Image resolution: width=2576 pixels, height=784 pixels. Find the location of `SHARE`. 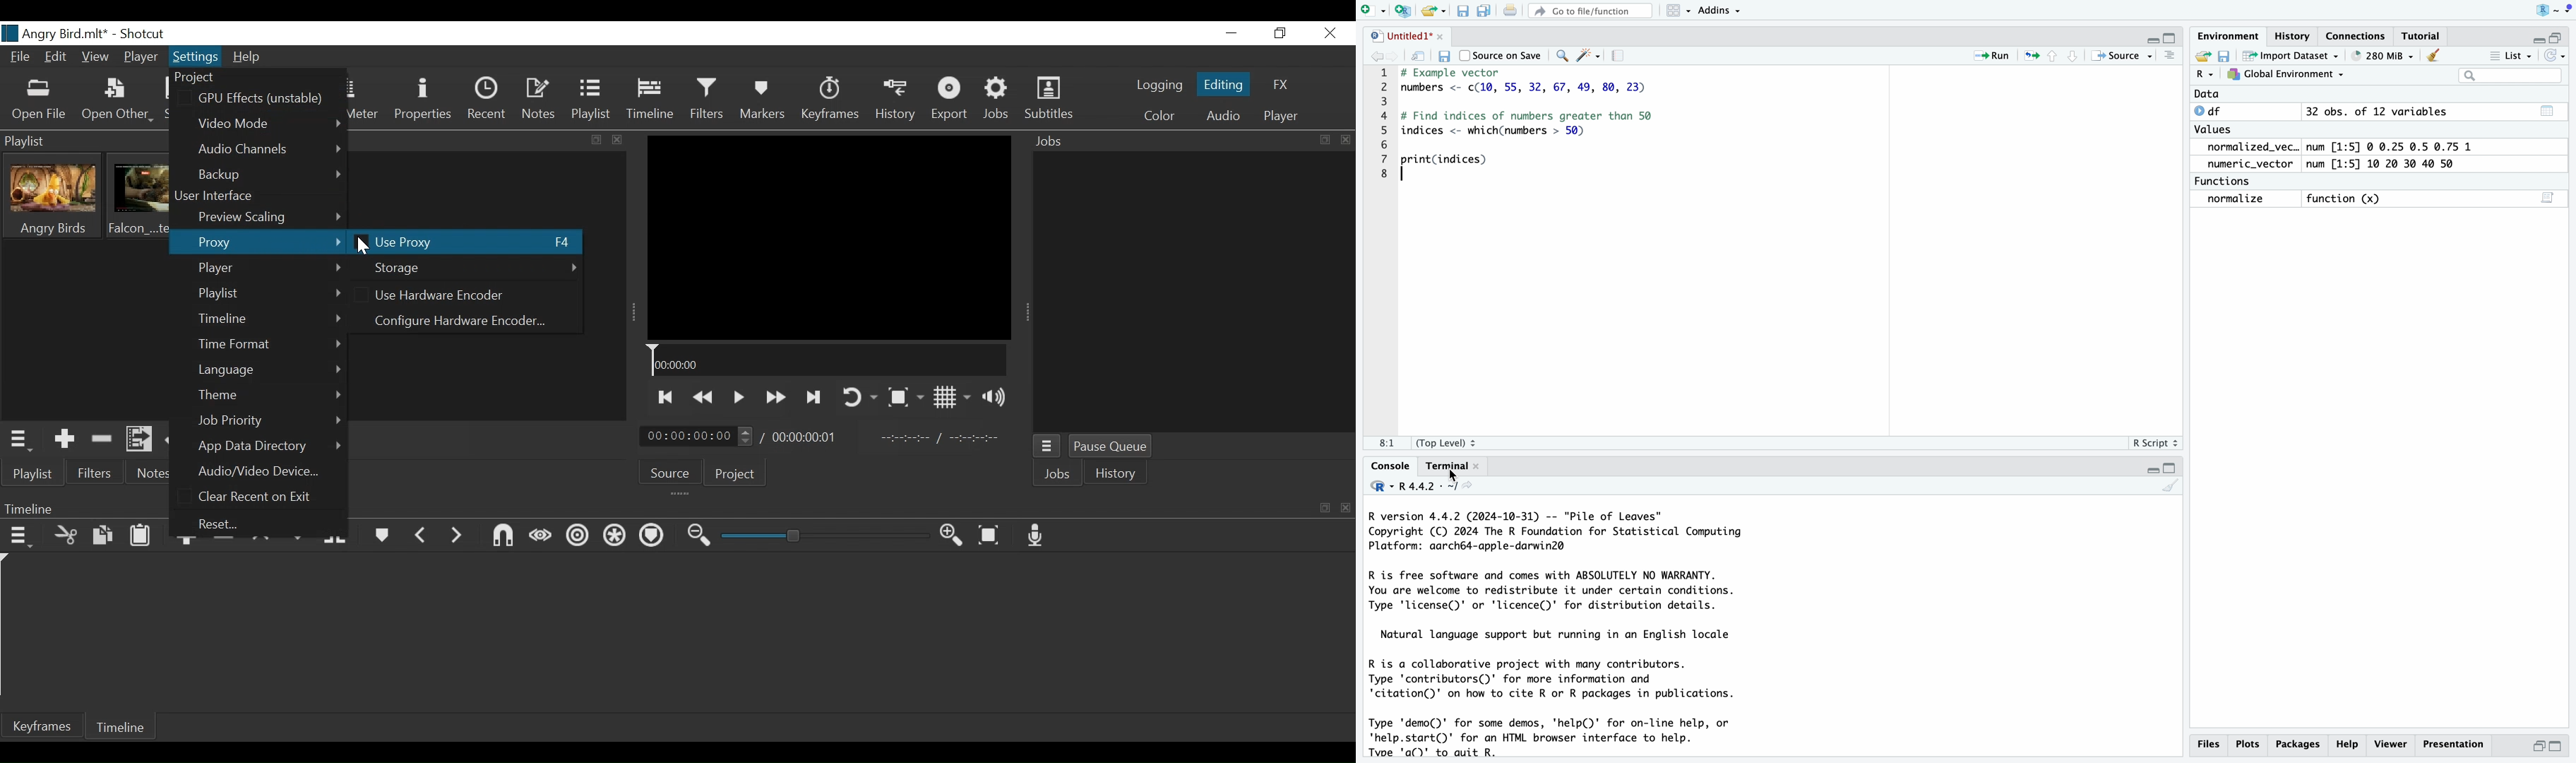

SHARE is located at coordinates (2201, 57).